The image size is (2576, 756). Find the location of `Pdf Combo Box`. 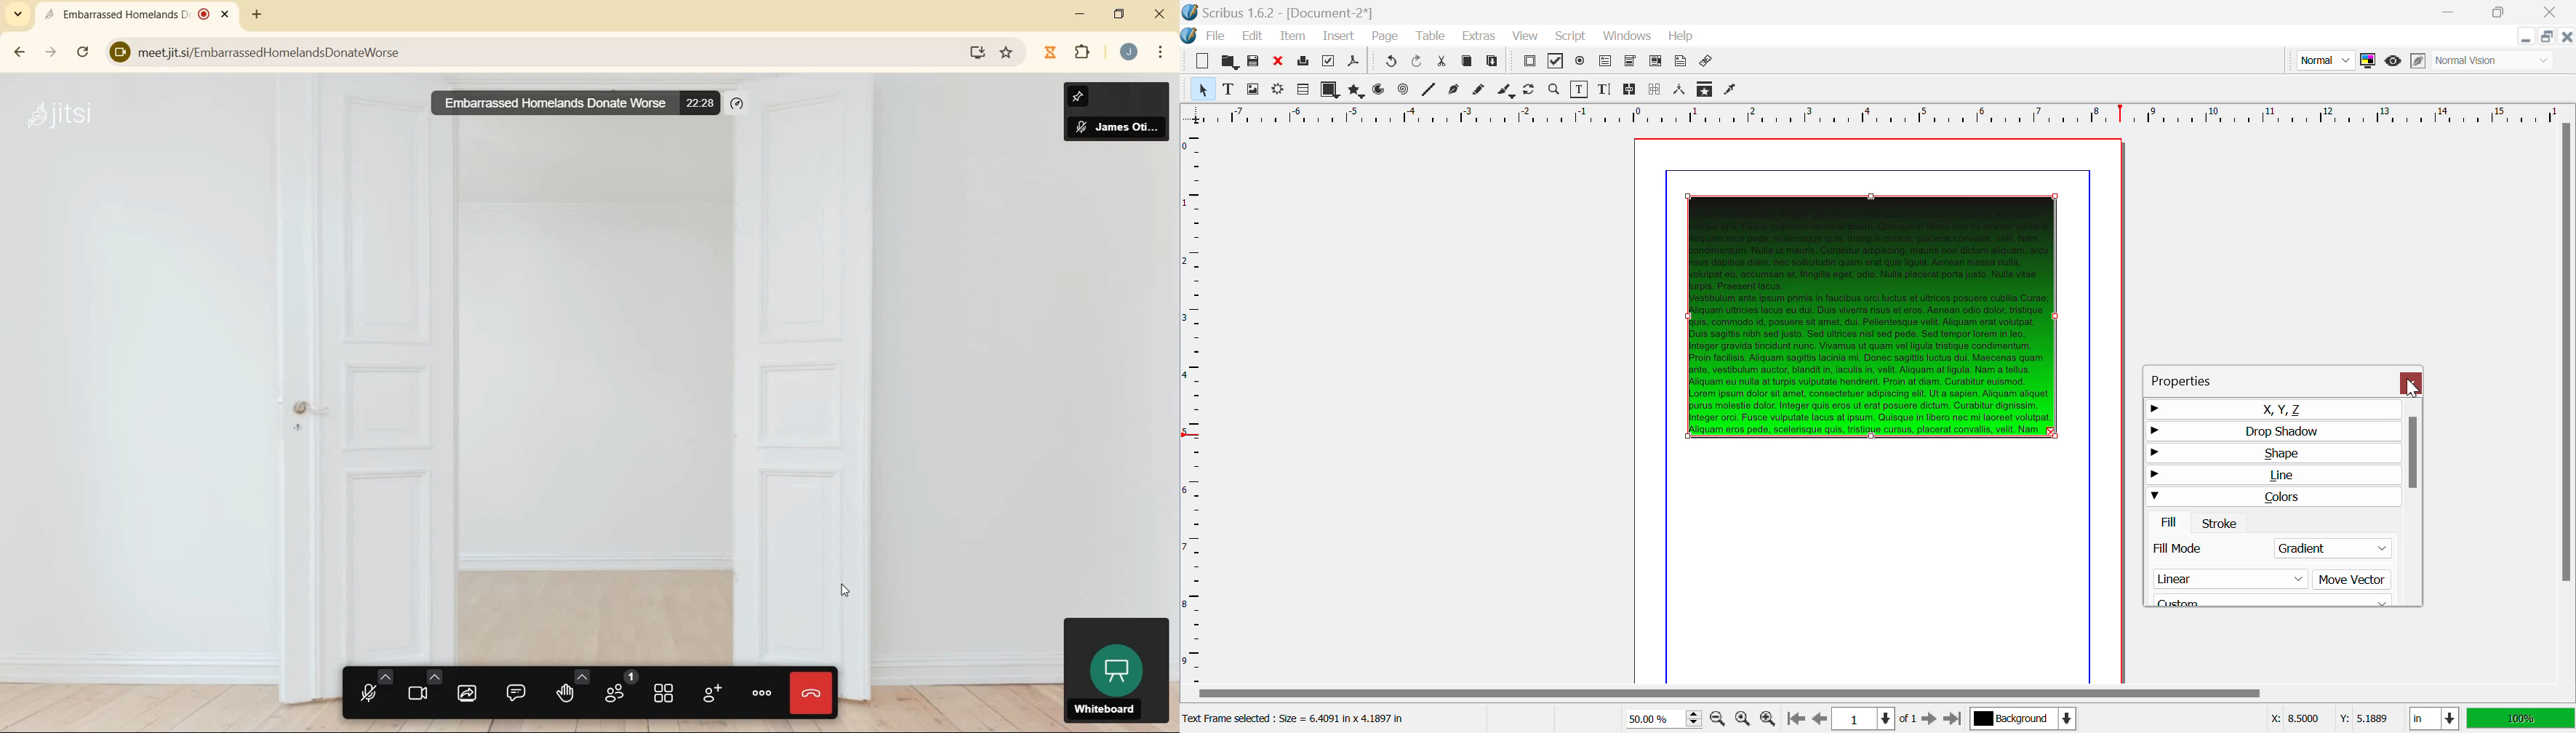

Pdf Combo Box is located at coordinates (1630, 62).